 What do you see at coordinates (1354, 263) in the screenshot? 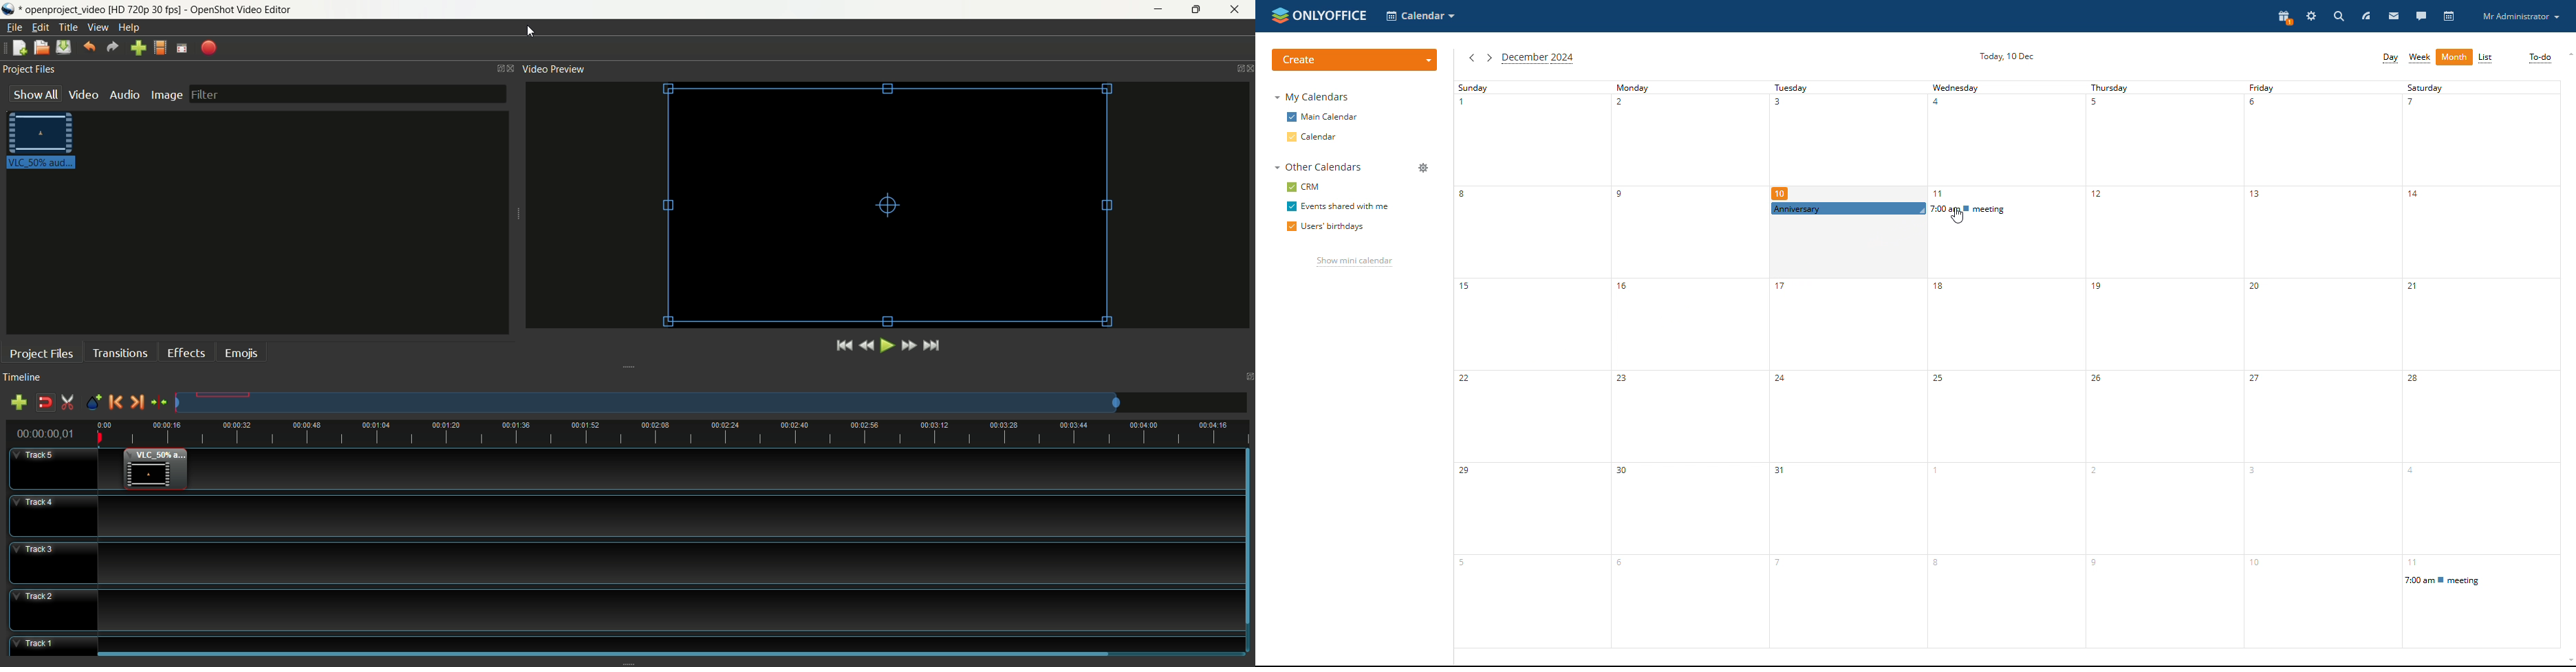
I see `show mini calendar` at bounding box center [1354, 263].